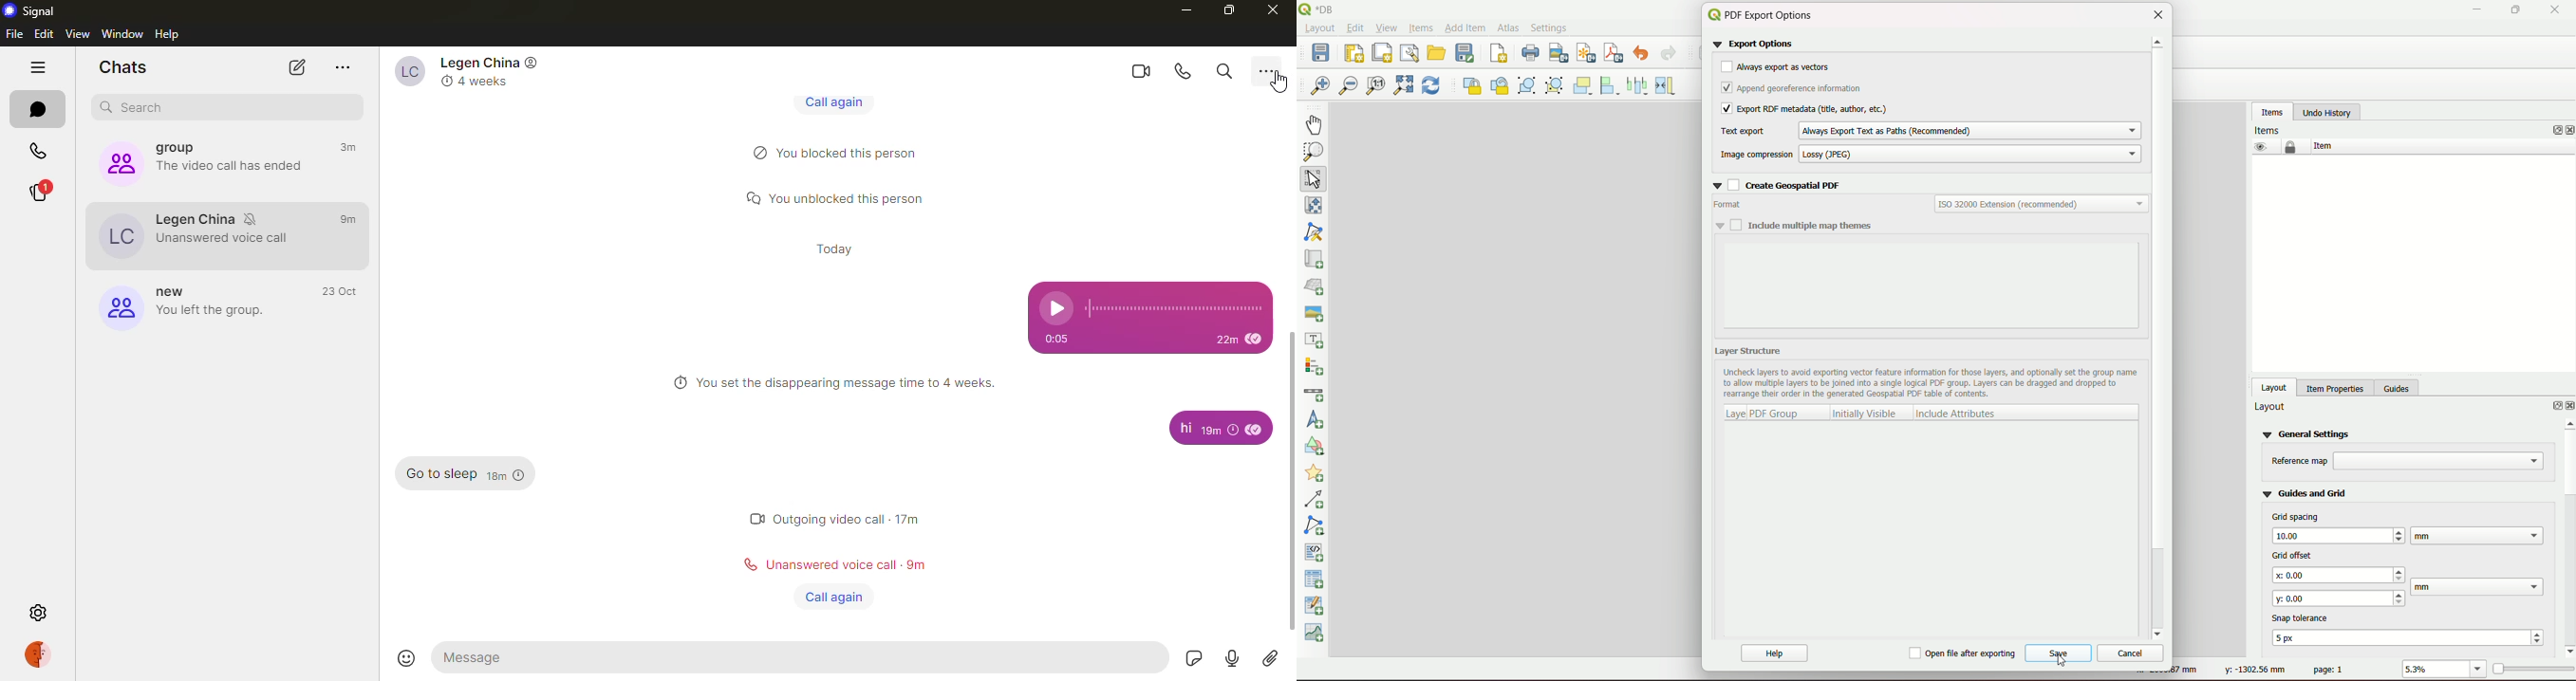  I want to click on status message, so click(811, 565).